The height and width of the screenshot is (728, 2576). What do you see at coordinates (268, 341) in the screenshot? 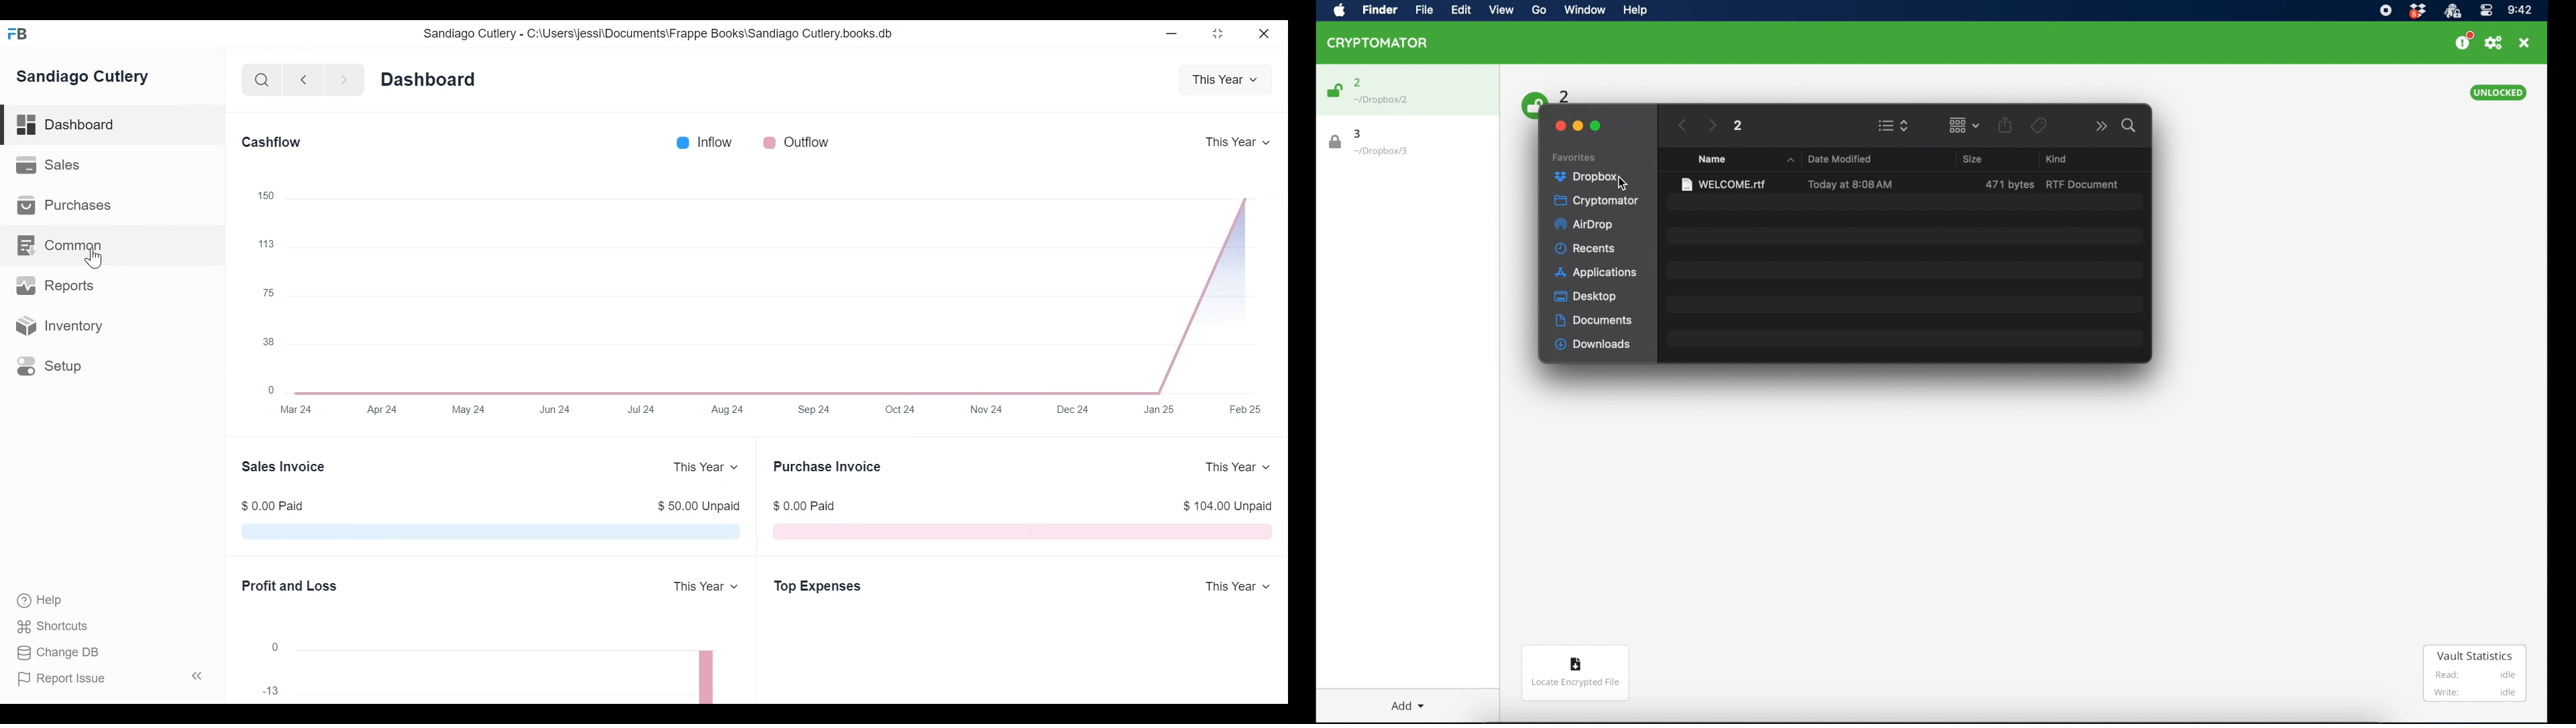
I see `38` at bounding box center [268, 341].